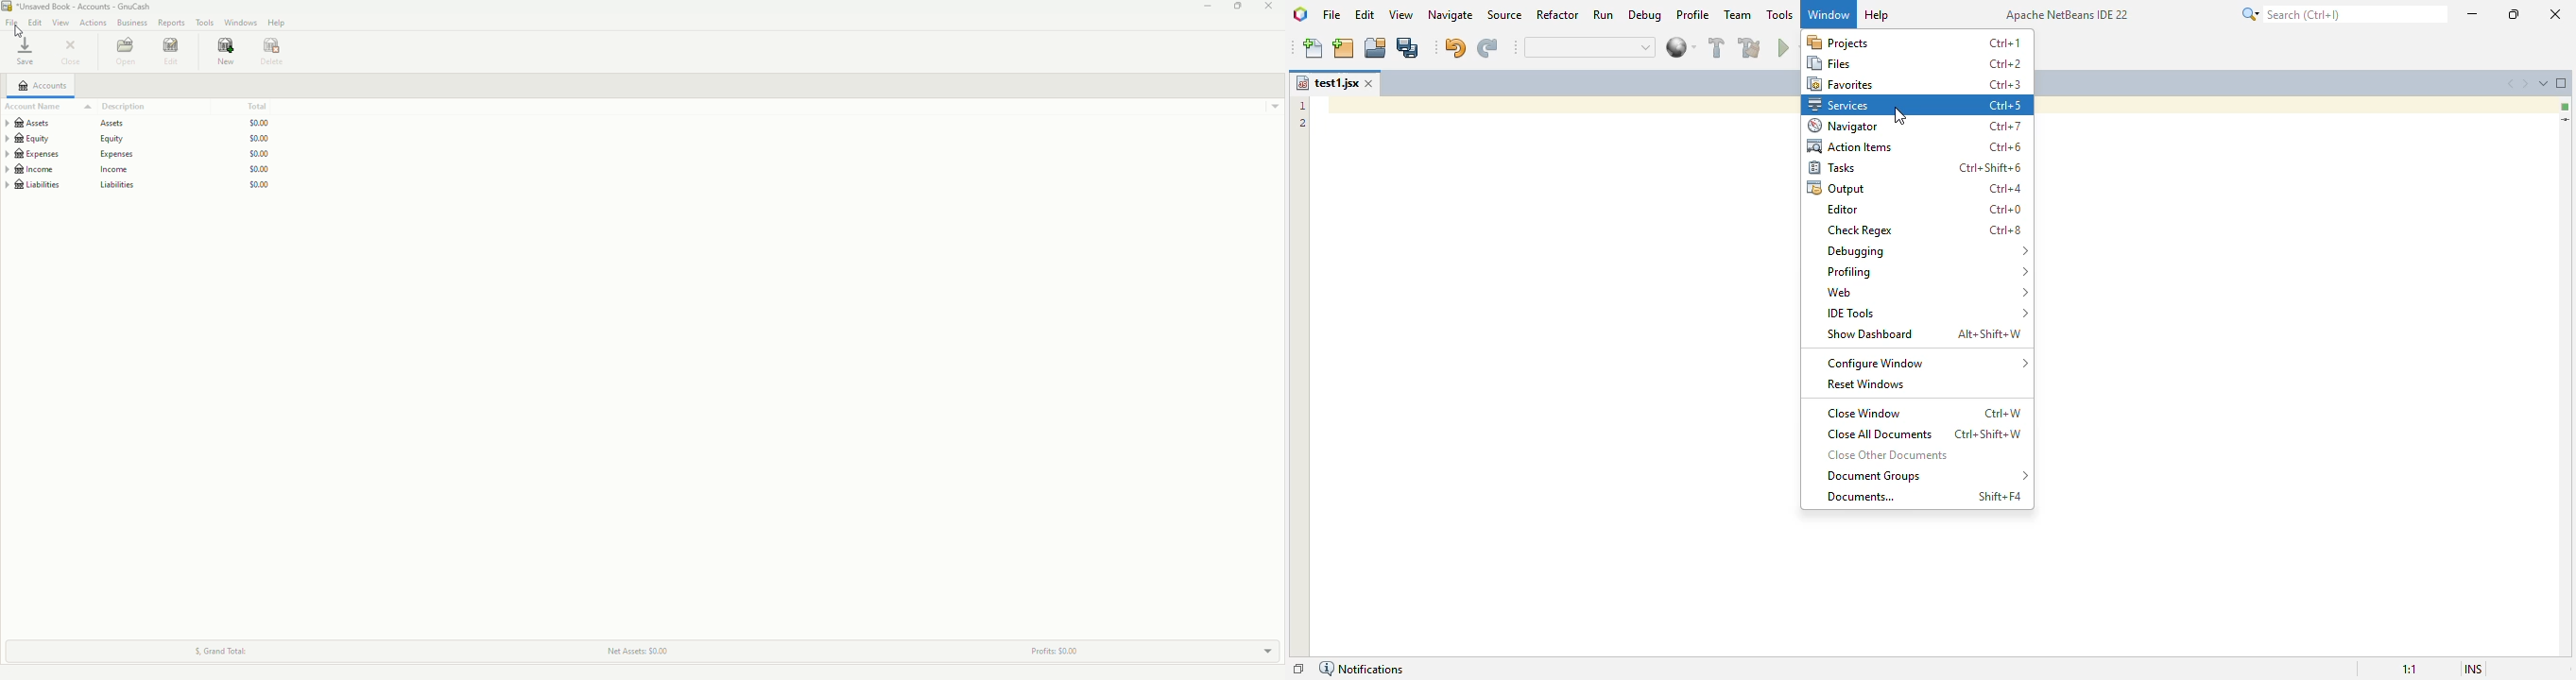 This screenshot has width=2576, height=700. What do you see at coordinates (33, 107) in the screenshot?
I see `Account Name` at bounding box center [33, 107].